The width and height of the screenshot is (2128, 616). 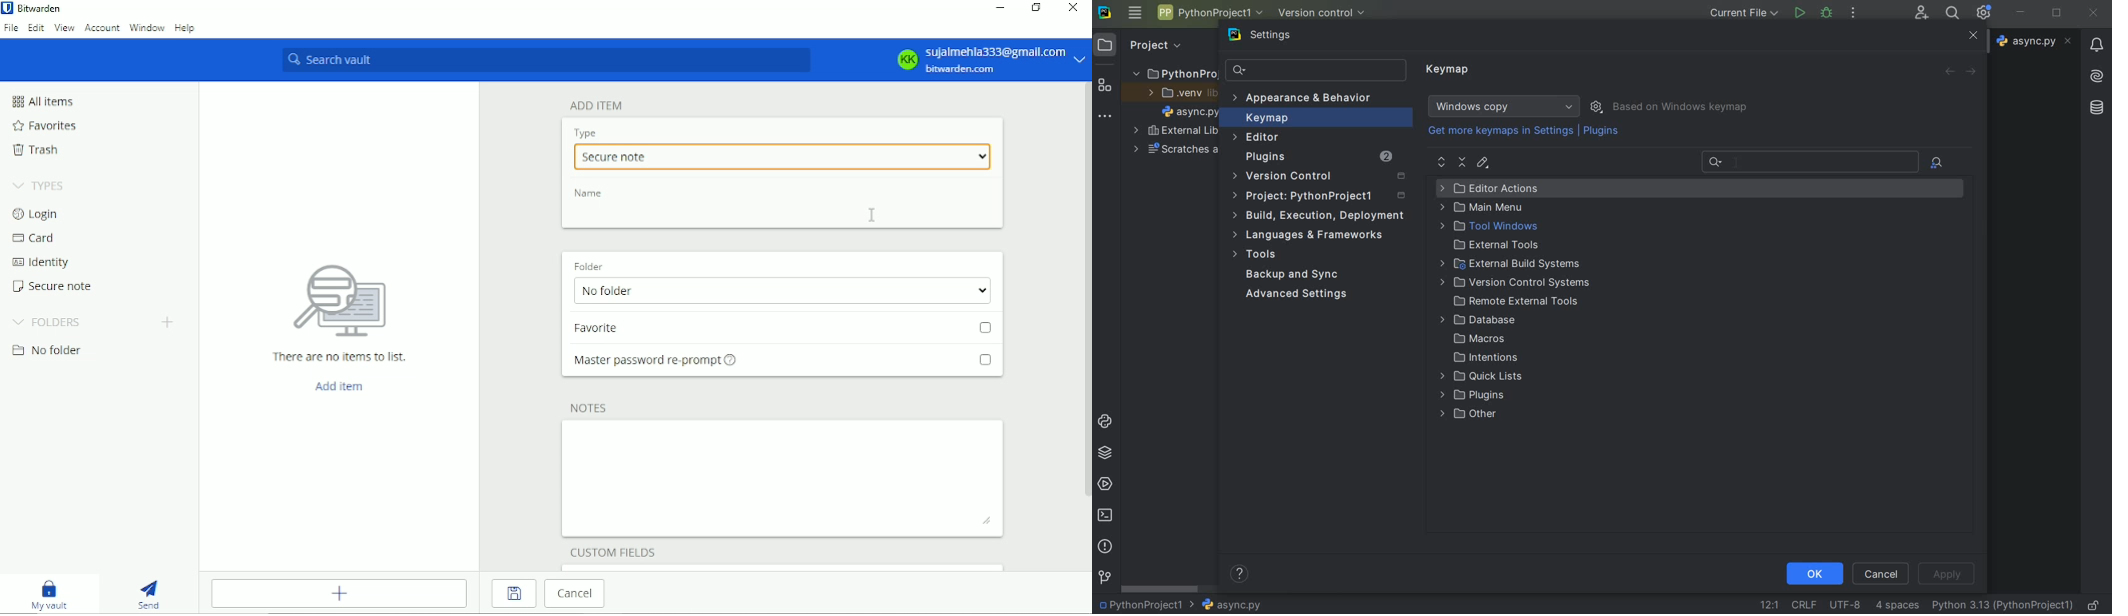 What do you see at coordinates (614, 550) in the screenshot?
I see `Custom filelds` at bounding box center [614, 550].